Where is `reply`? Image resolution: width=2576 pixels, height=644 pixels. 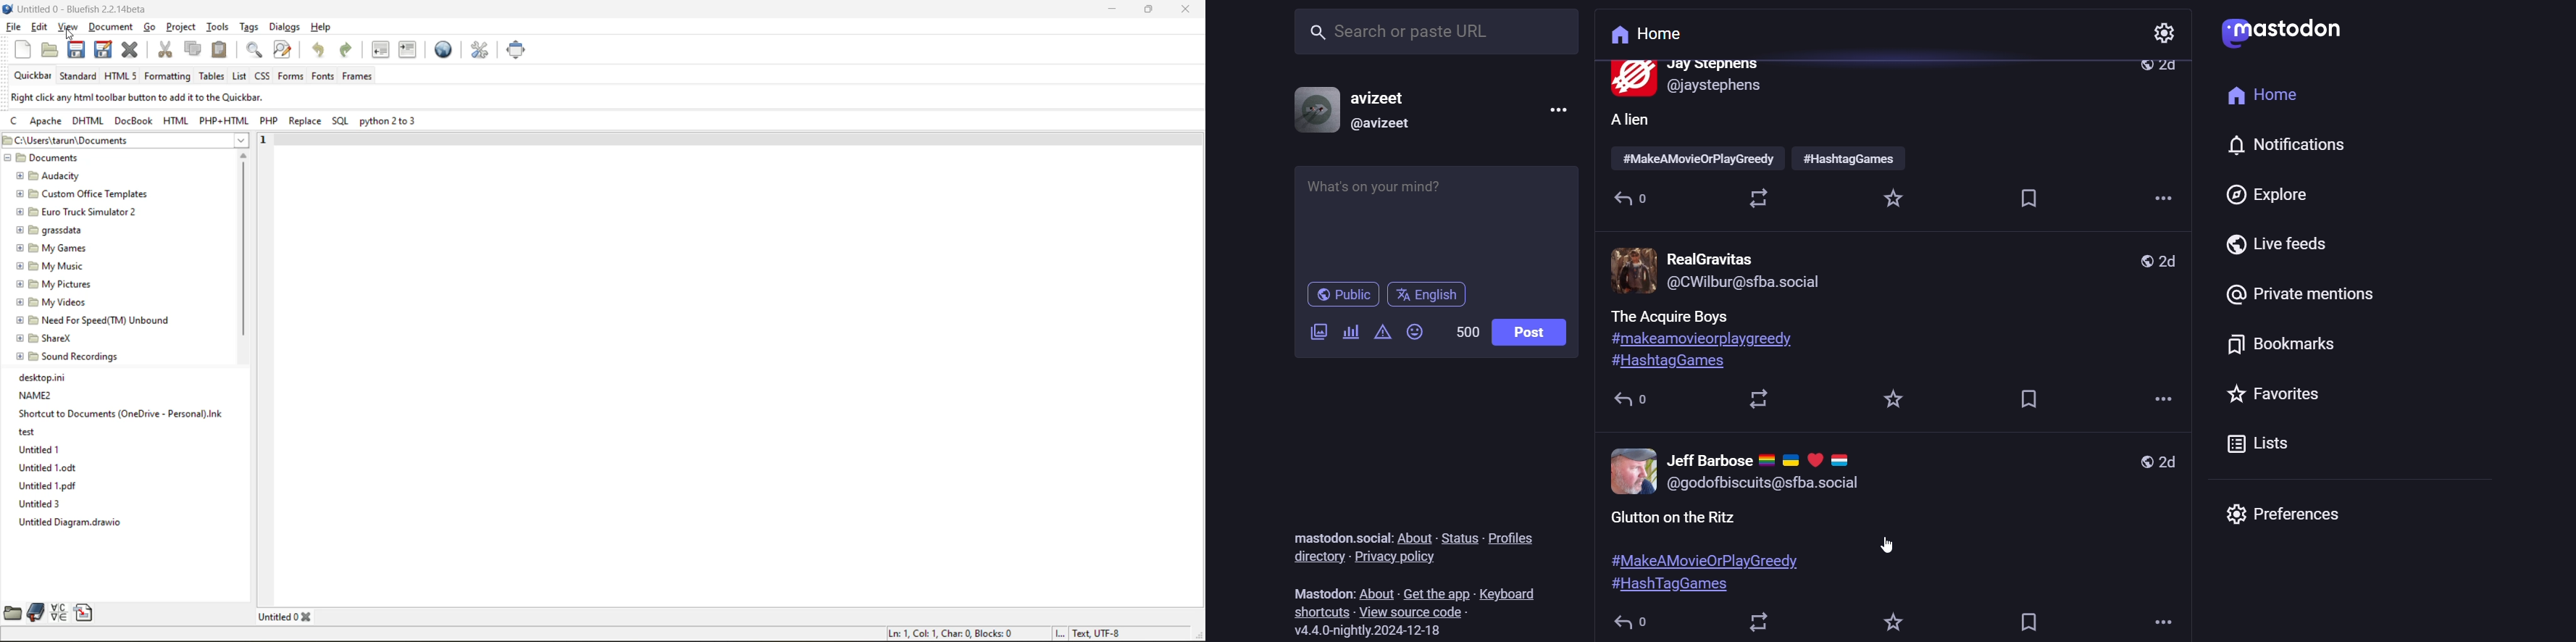
reply is located at coordinates (1634, 201).